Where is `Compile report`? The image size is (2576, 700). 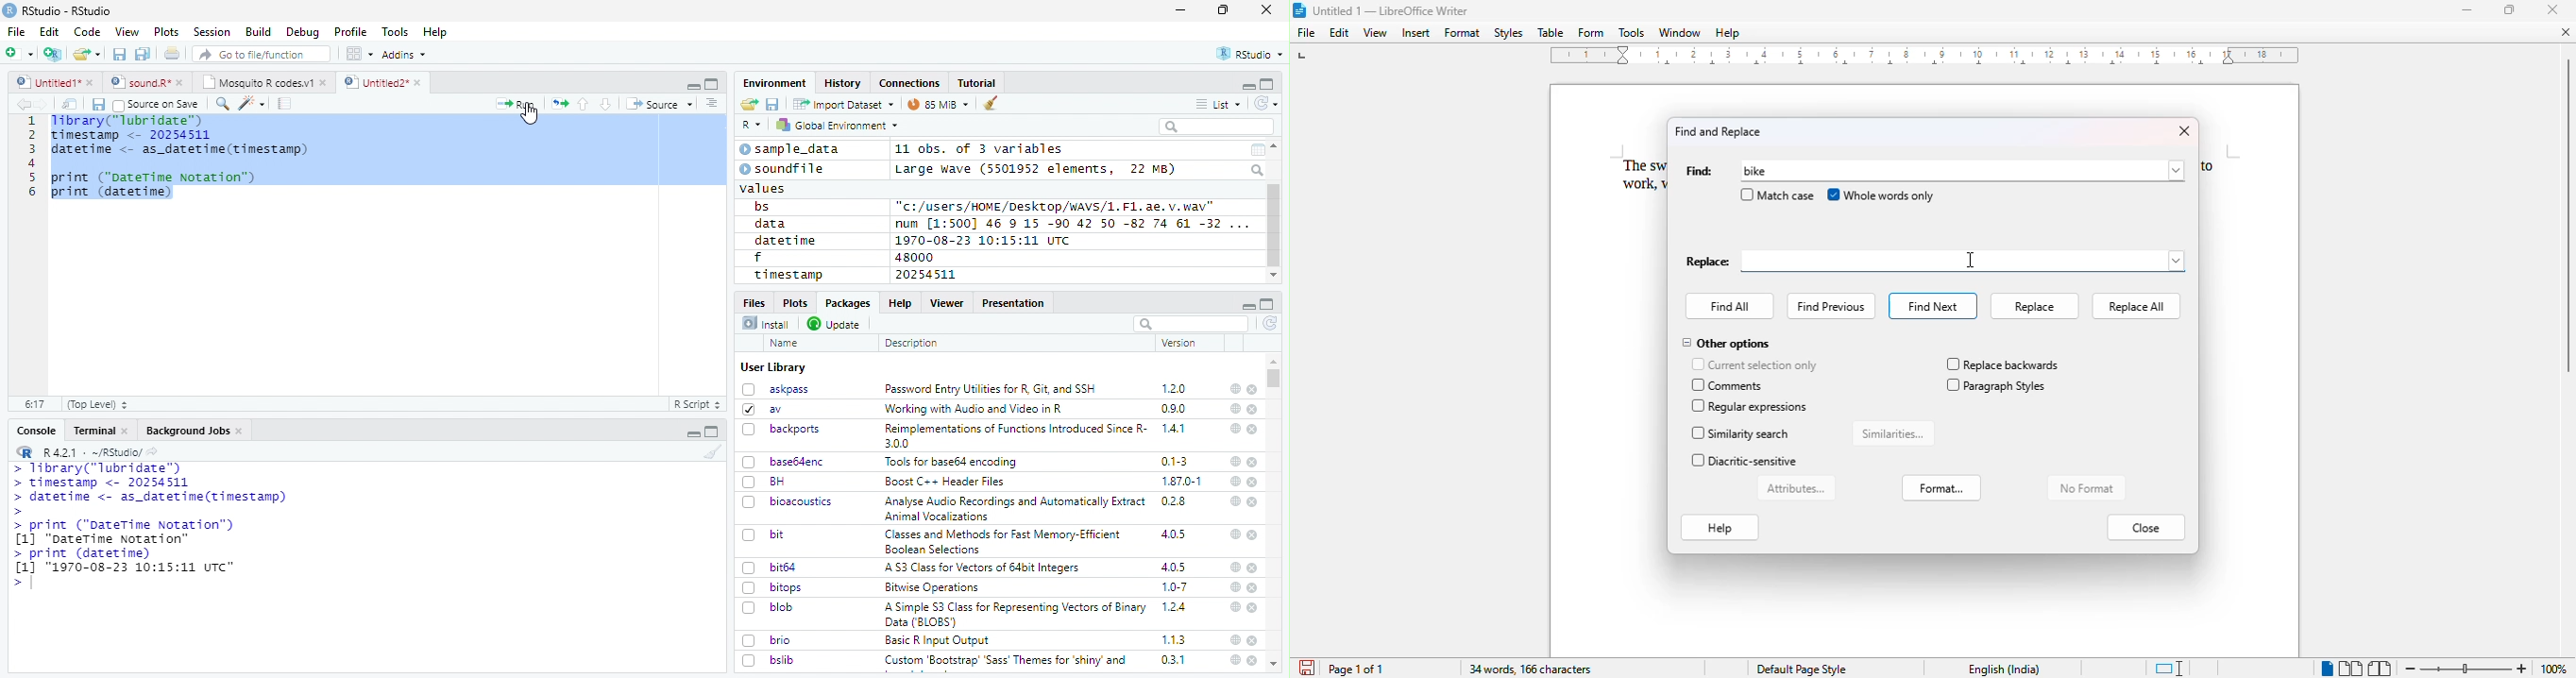 Compile report is located at coordinates (285, 104).